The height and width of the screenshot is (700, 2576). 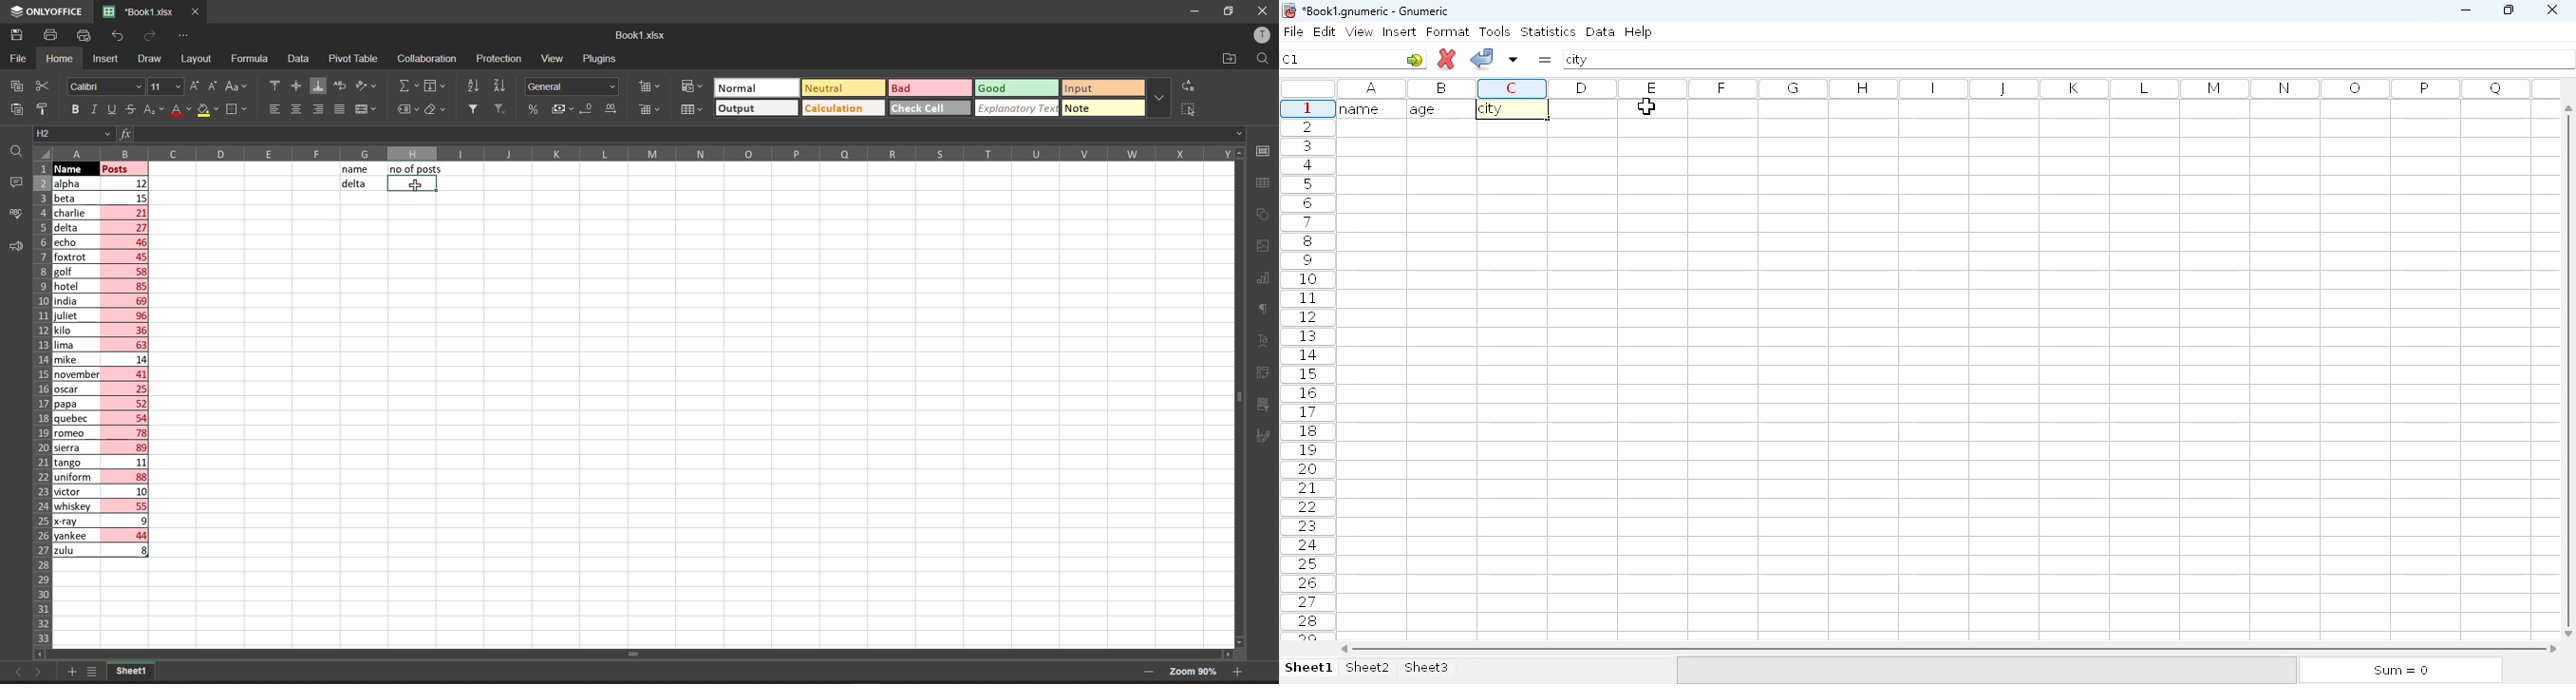 I want to click on data font additional options, so click(x=1159, y=95).